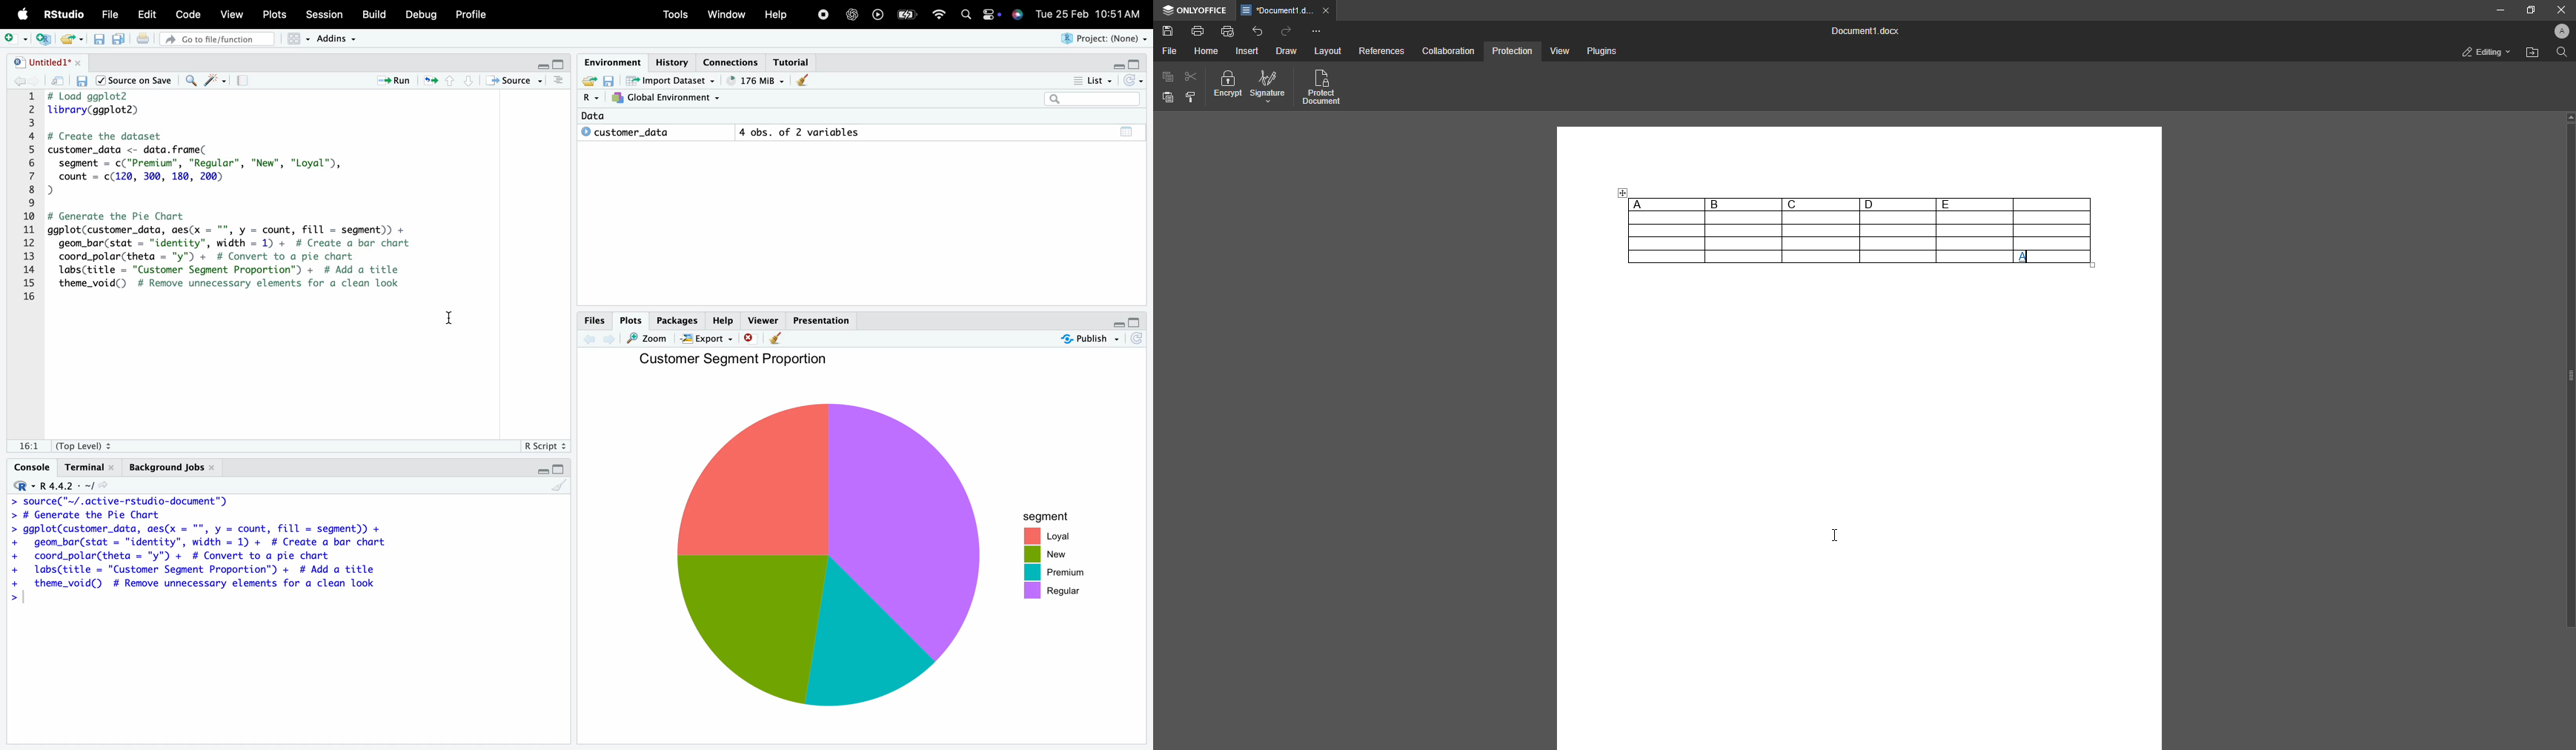  I want to click on logo, so click(23, 15).